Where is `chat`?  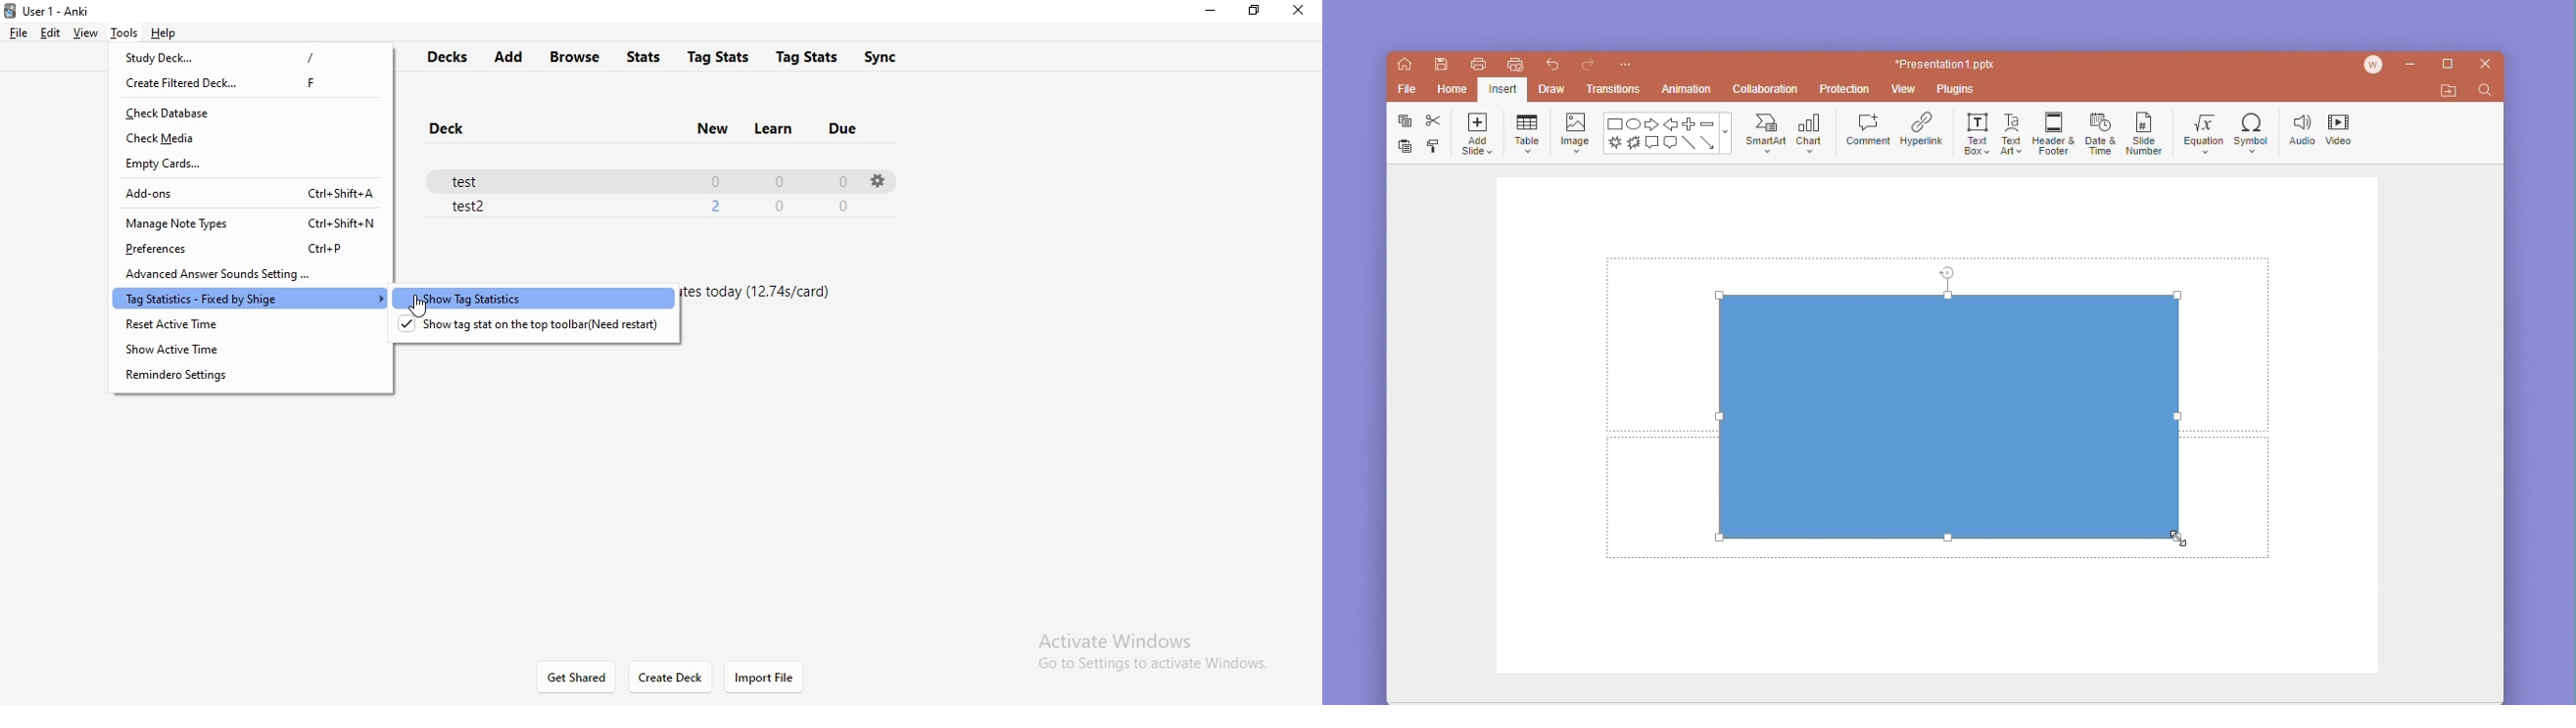
chat is located at coordinates (1812, 131).